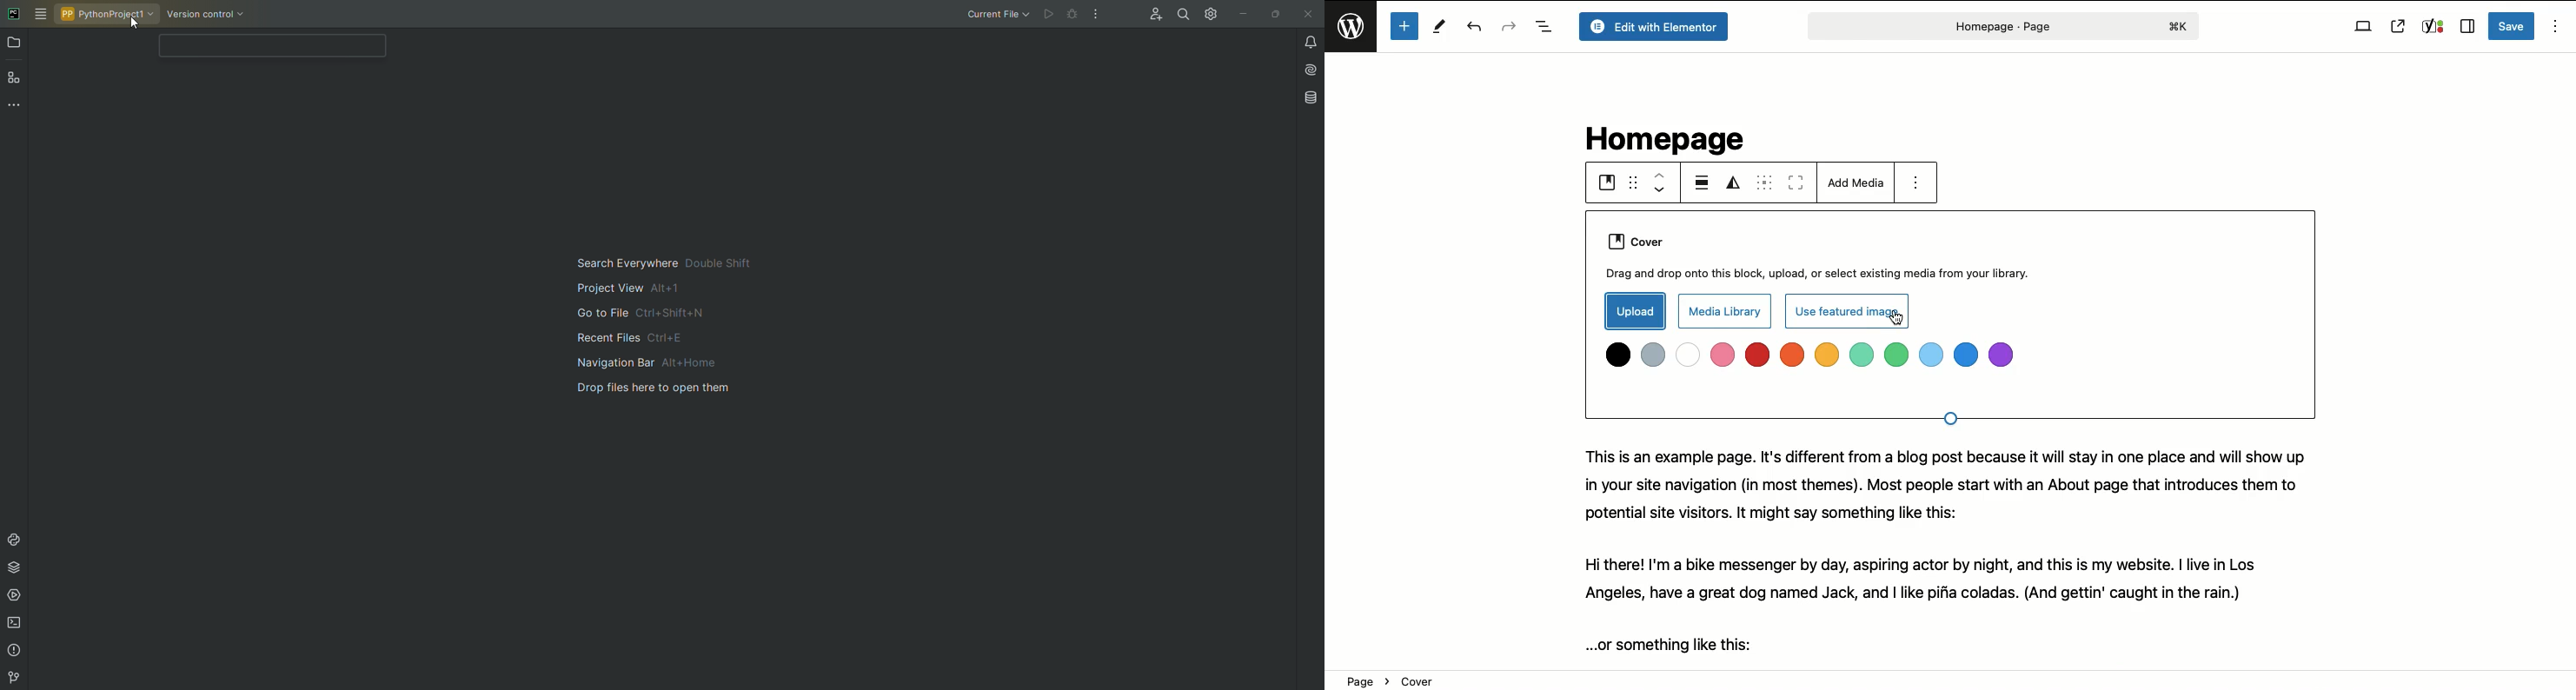 The image size is (2576, 700). Describe the element at coordinates (1660, 183) in the screenshot. I see `Move up down` at that location.